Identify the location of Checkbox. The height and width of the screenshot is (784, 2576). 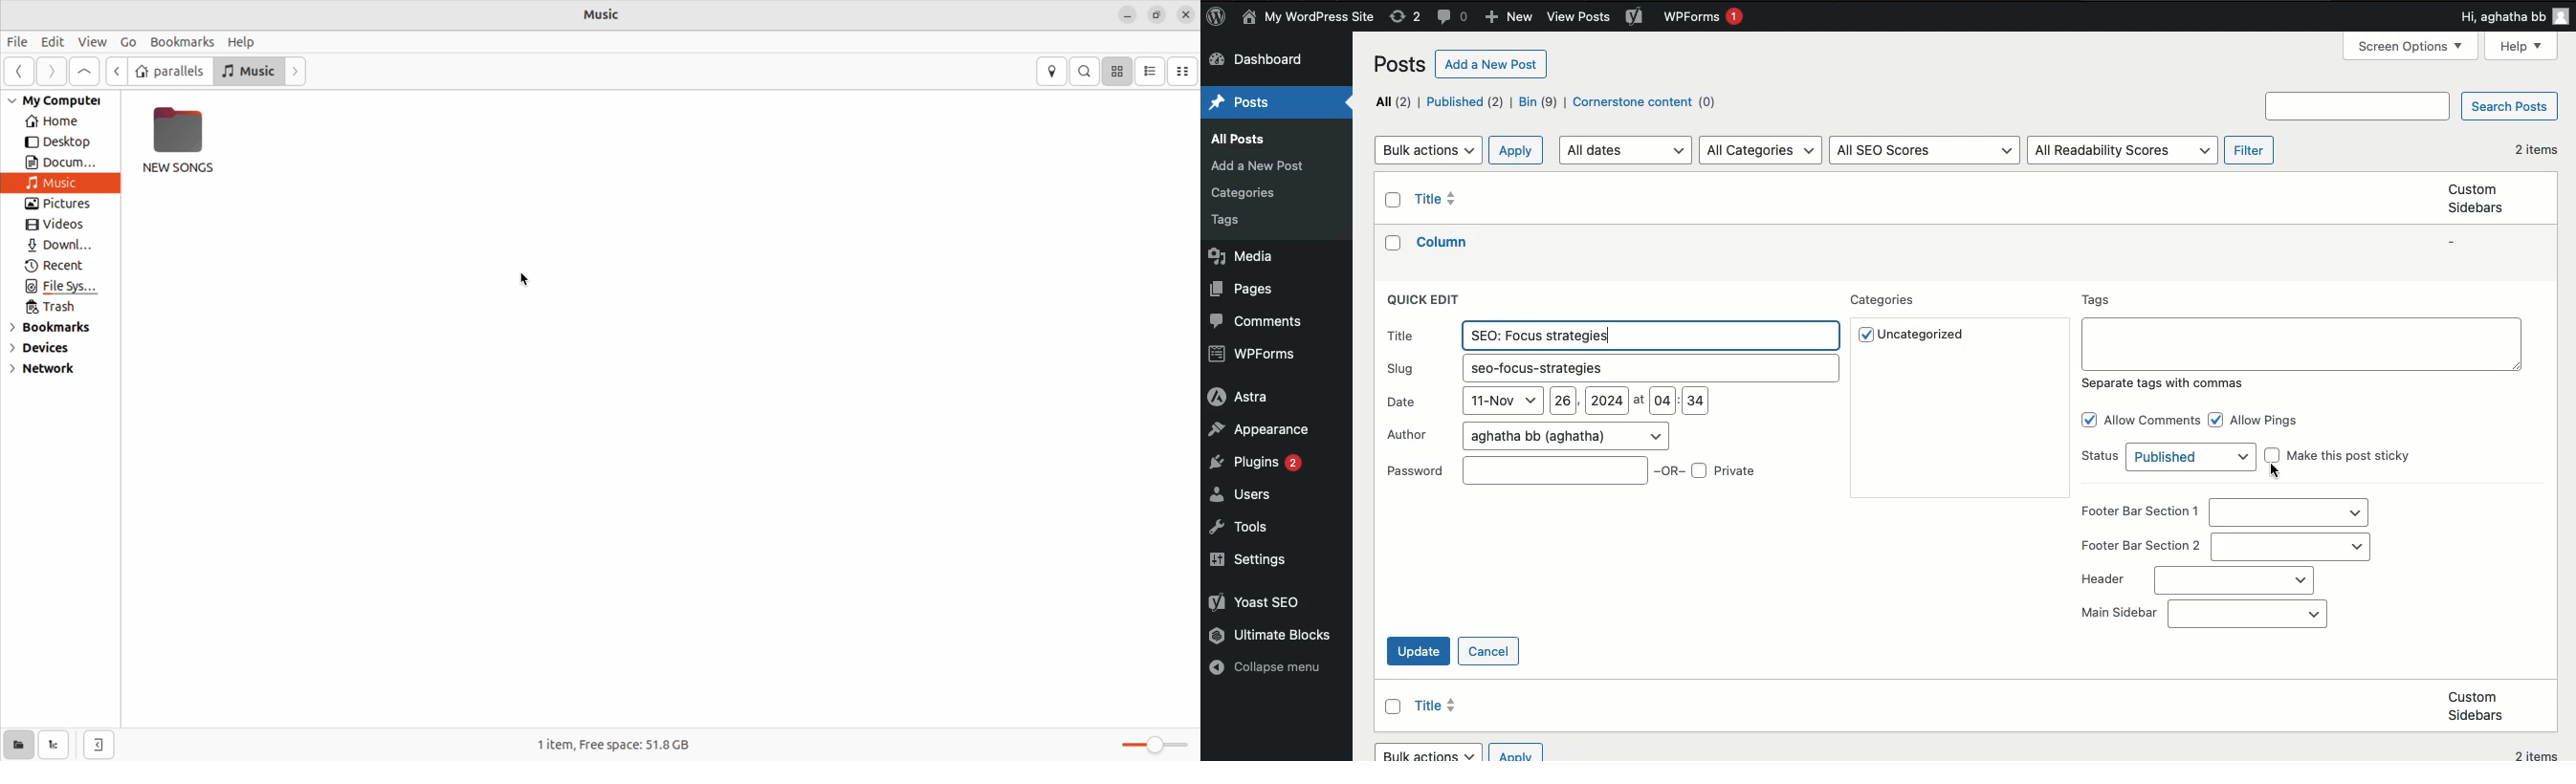
(2087, 421).